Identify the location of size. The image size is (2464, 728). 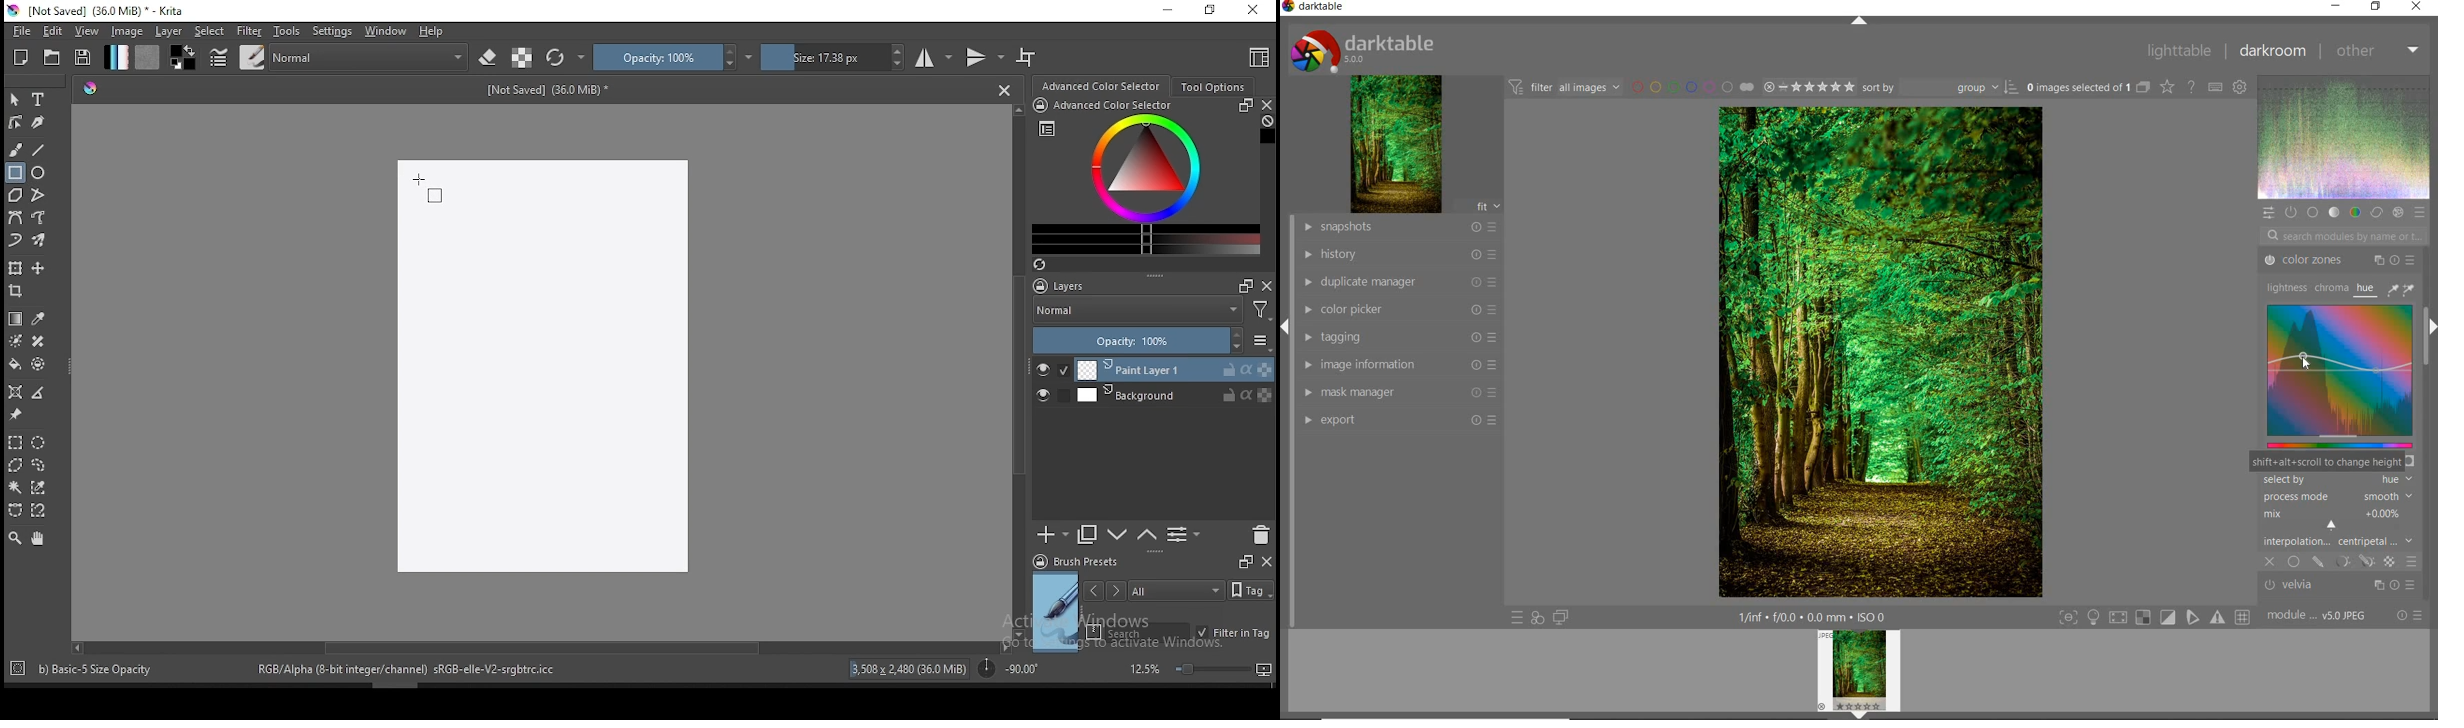
(833, 57).